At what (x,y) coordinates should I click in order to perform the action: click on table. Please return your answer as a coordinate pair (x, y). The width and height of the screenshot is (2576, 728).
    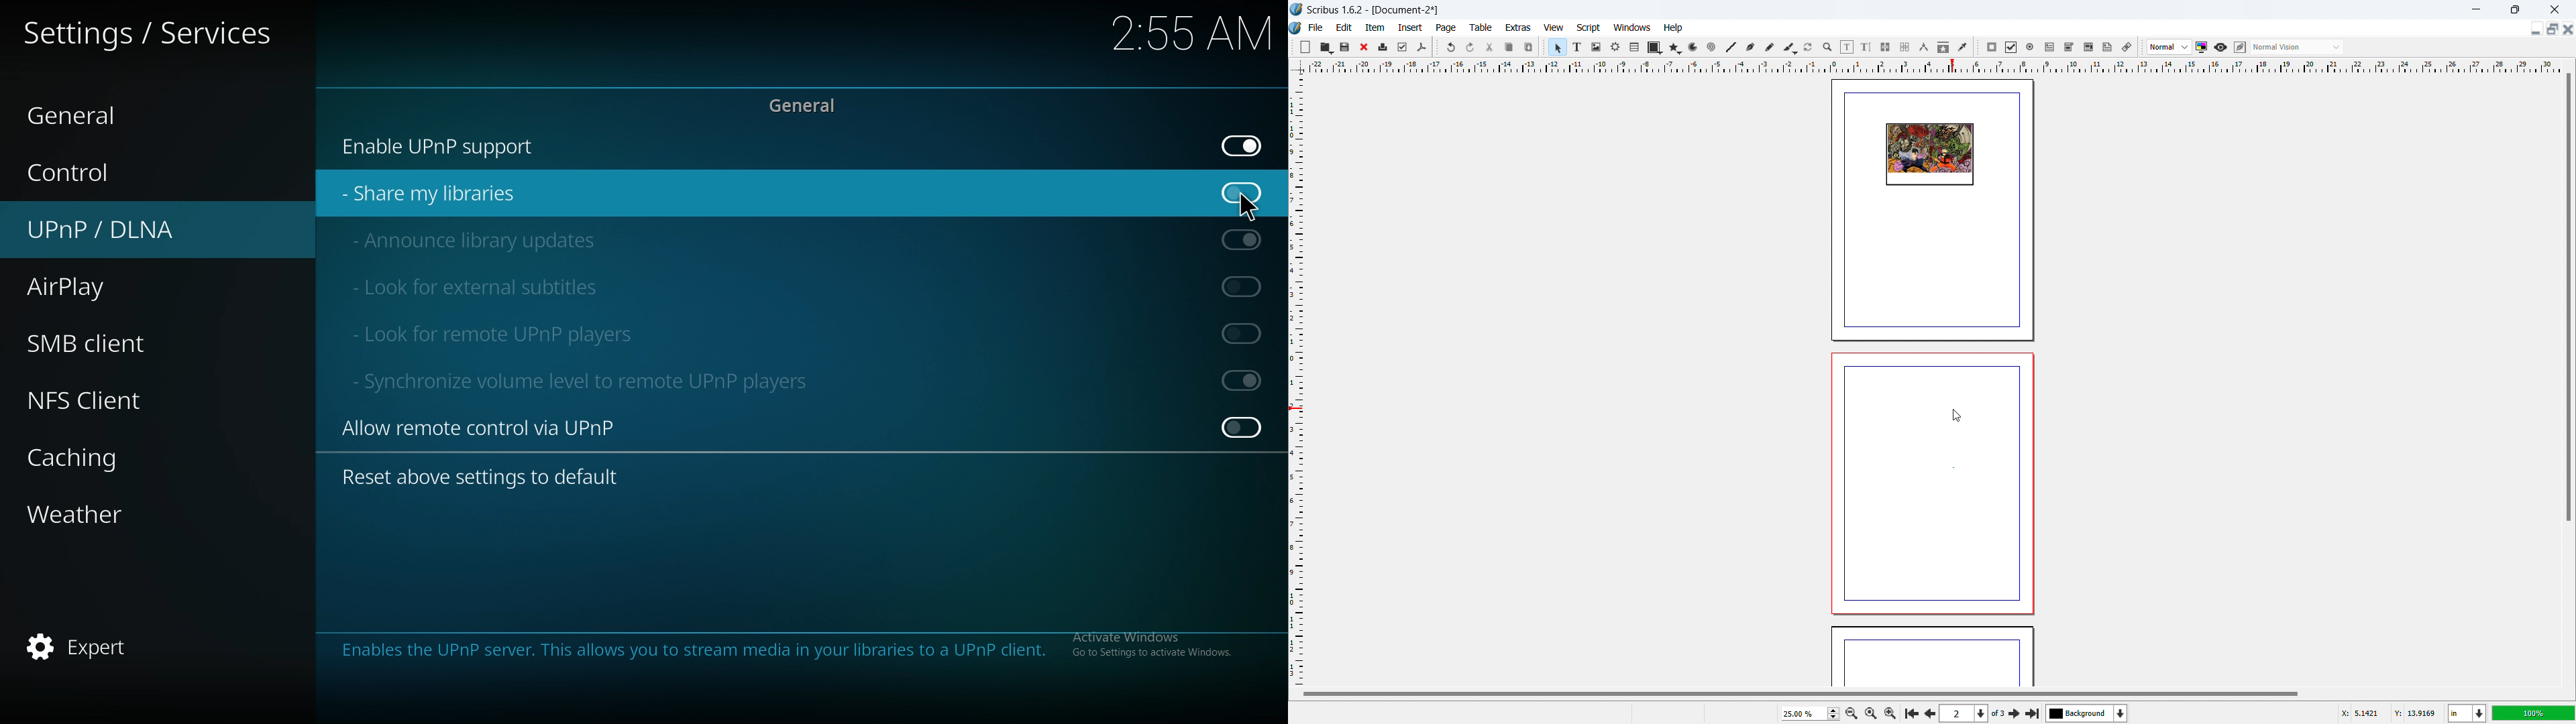
    Looking at the image, I should click on (1481, 27).